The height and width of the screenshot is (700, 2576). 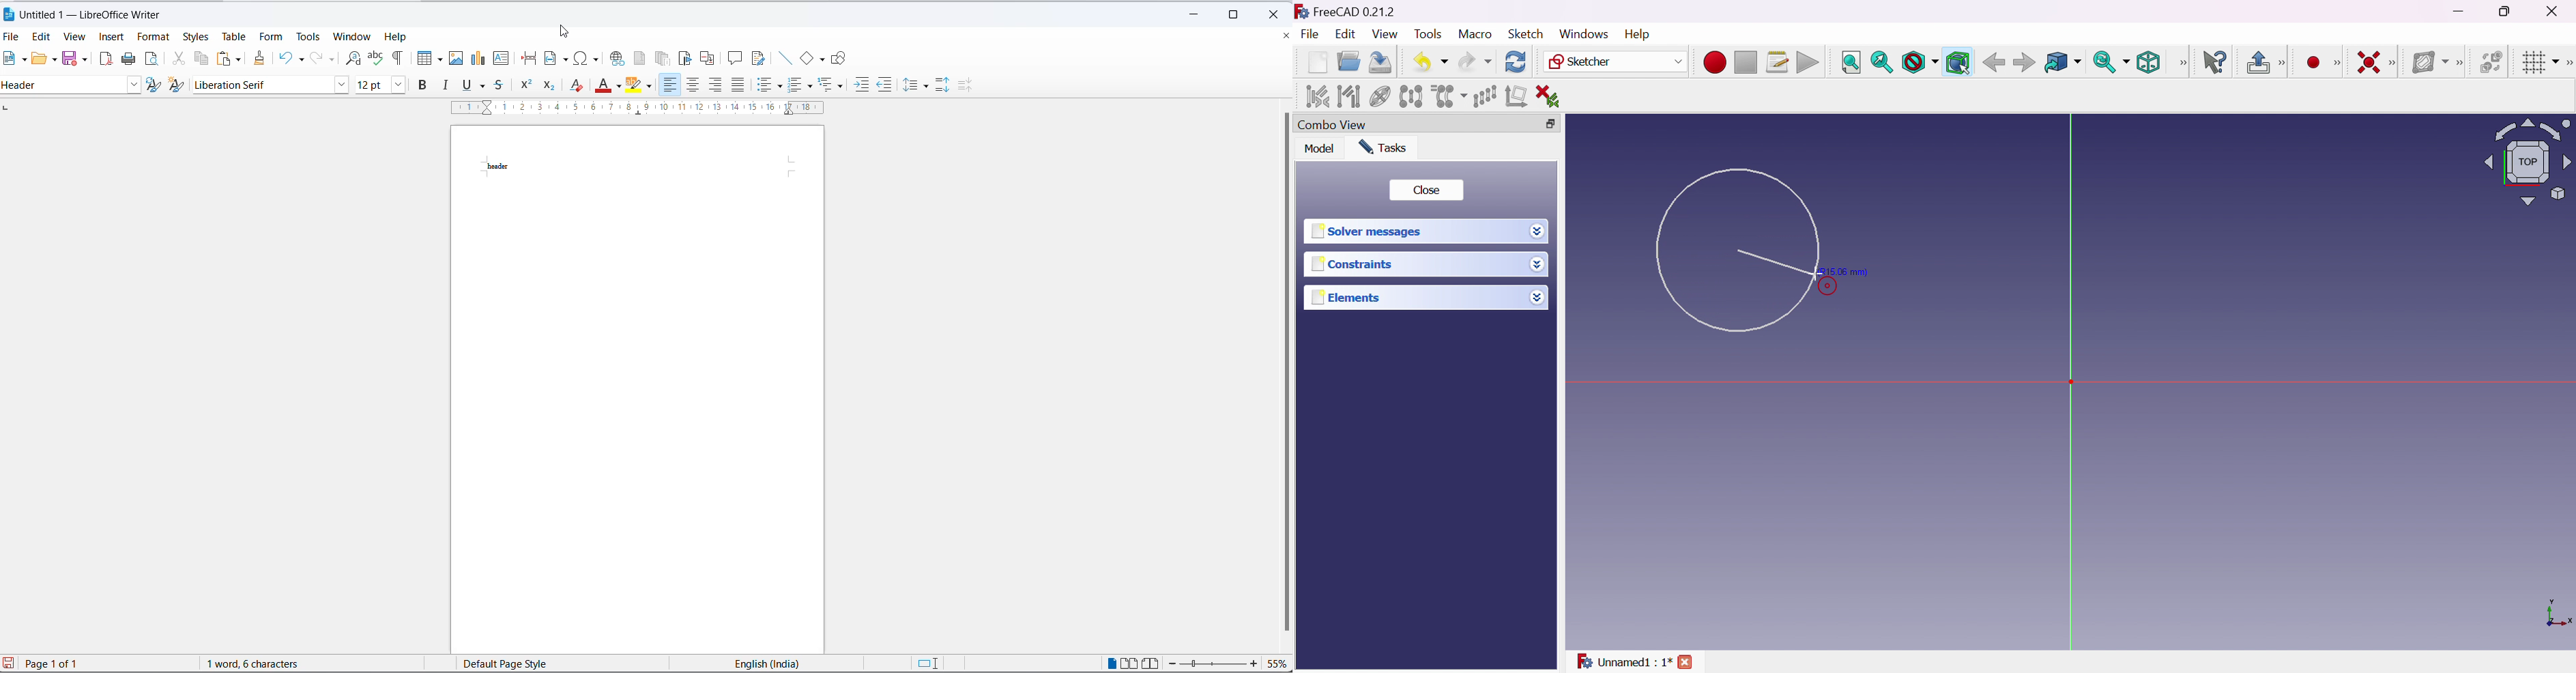 What do you see at coordinates (237, 58) in the screenshot?
I see `paste options` at bounding box center [237, 58].